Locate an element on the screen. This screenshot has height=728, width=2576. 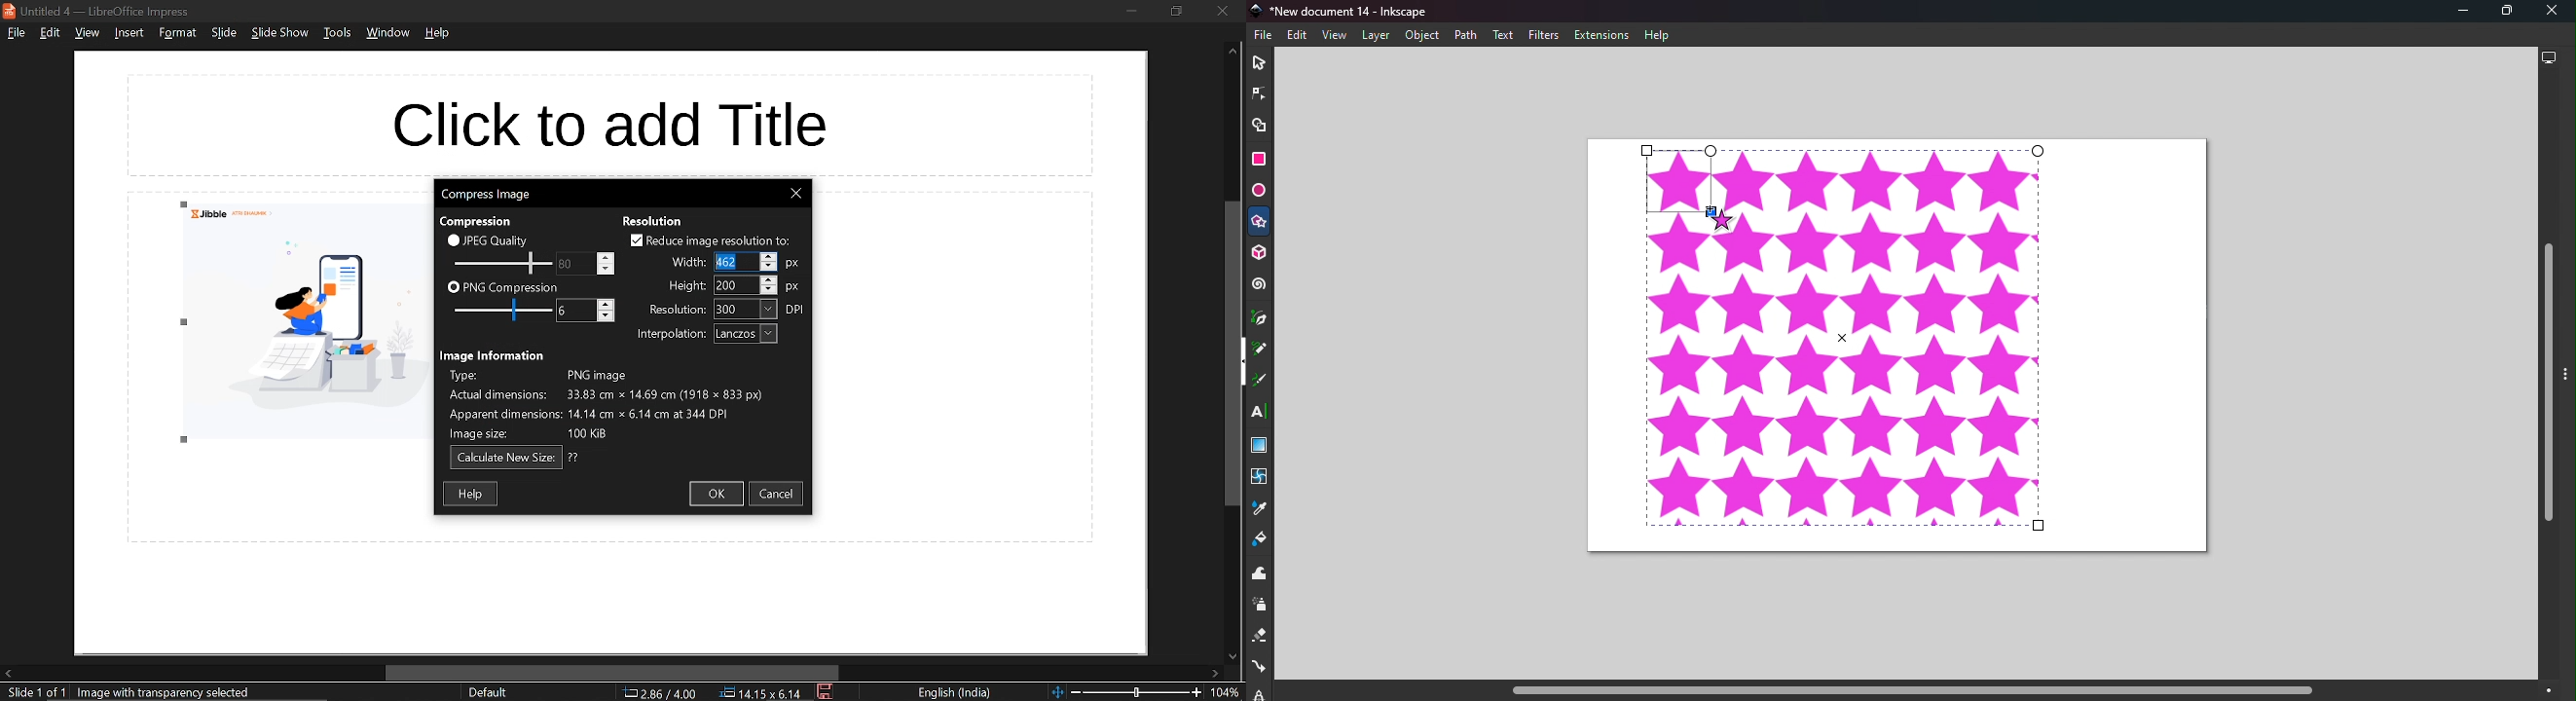
current zoom is located at coordinates (1229, 693).